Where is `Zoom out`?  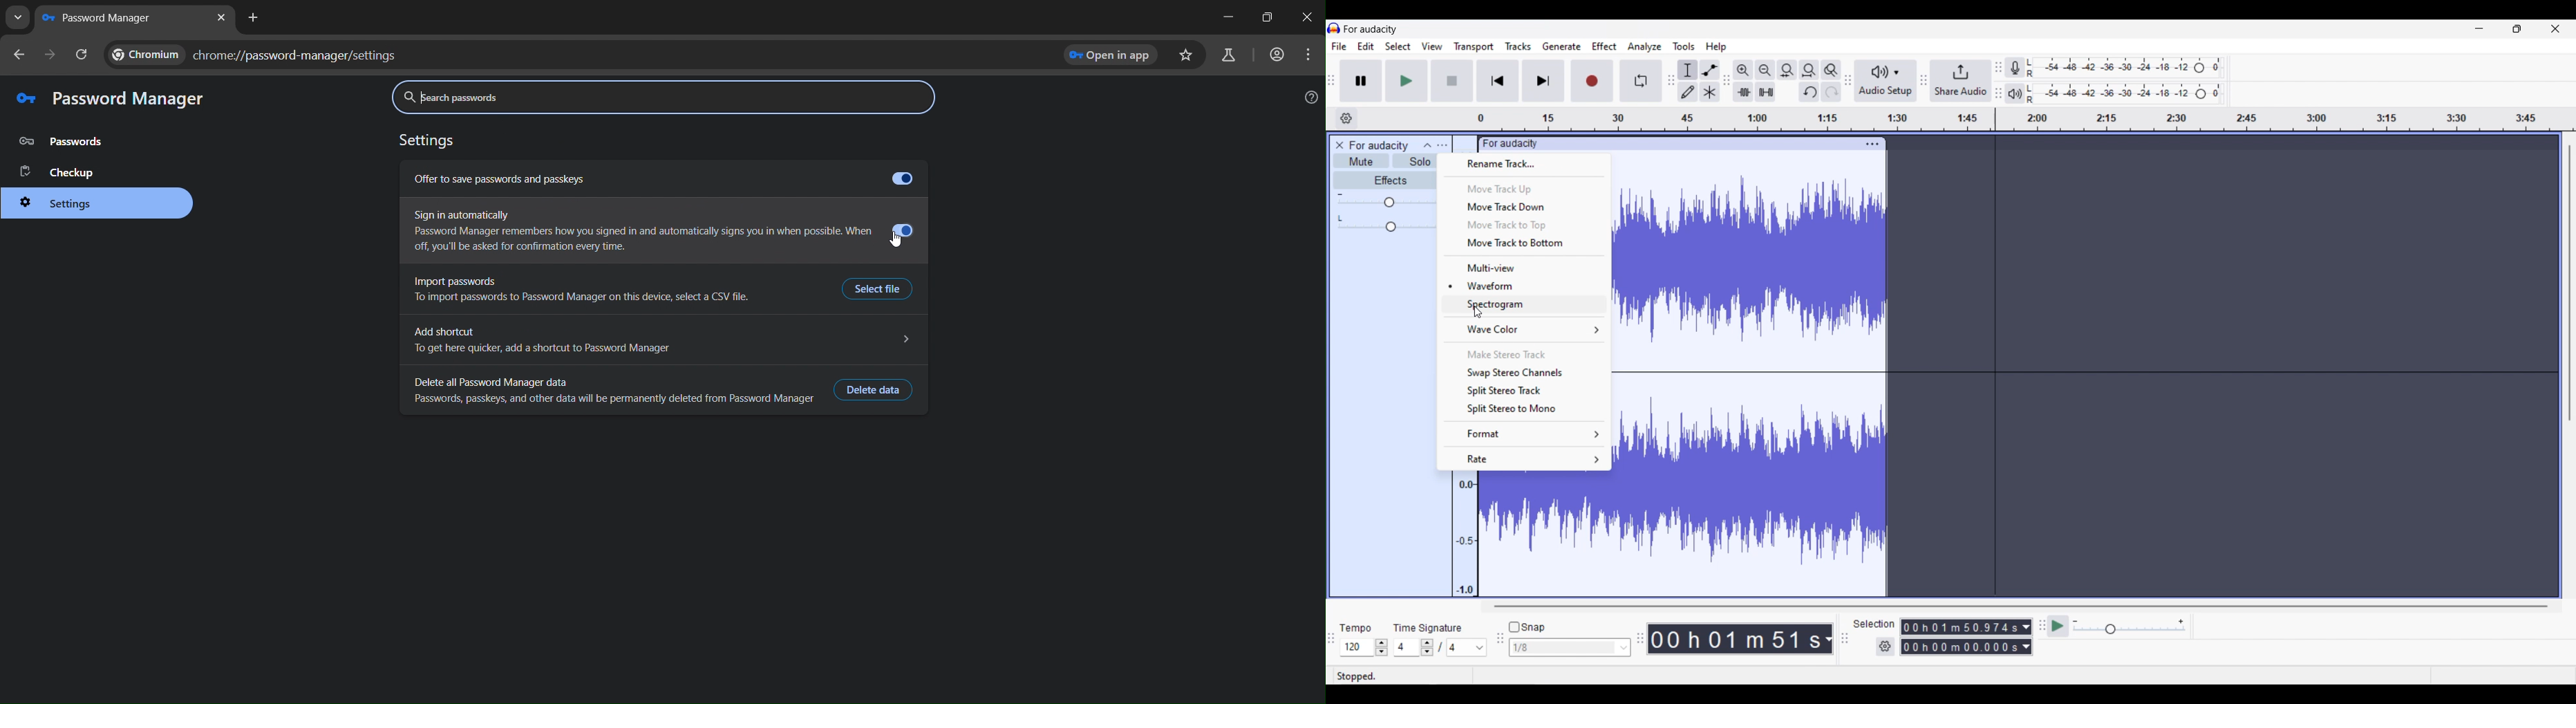
Zoom out is located at coordinates (1765, 70).